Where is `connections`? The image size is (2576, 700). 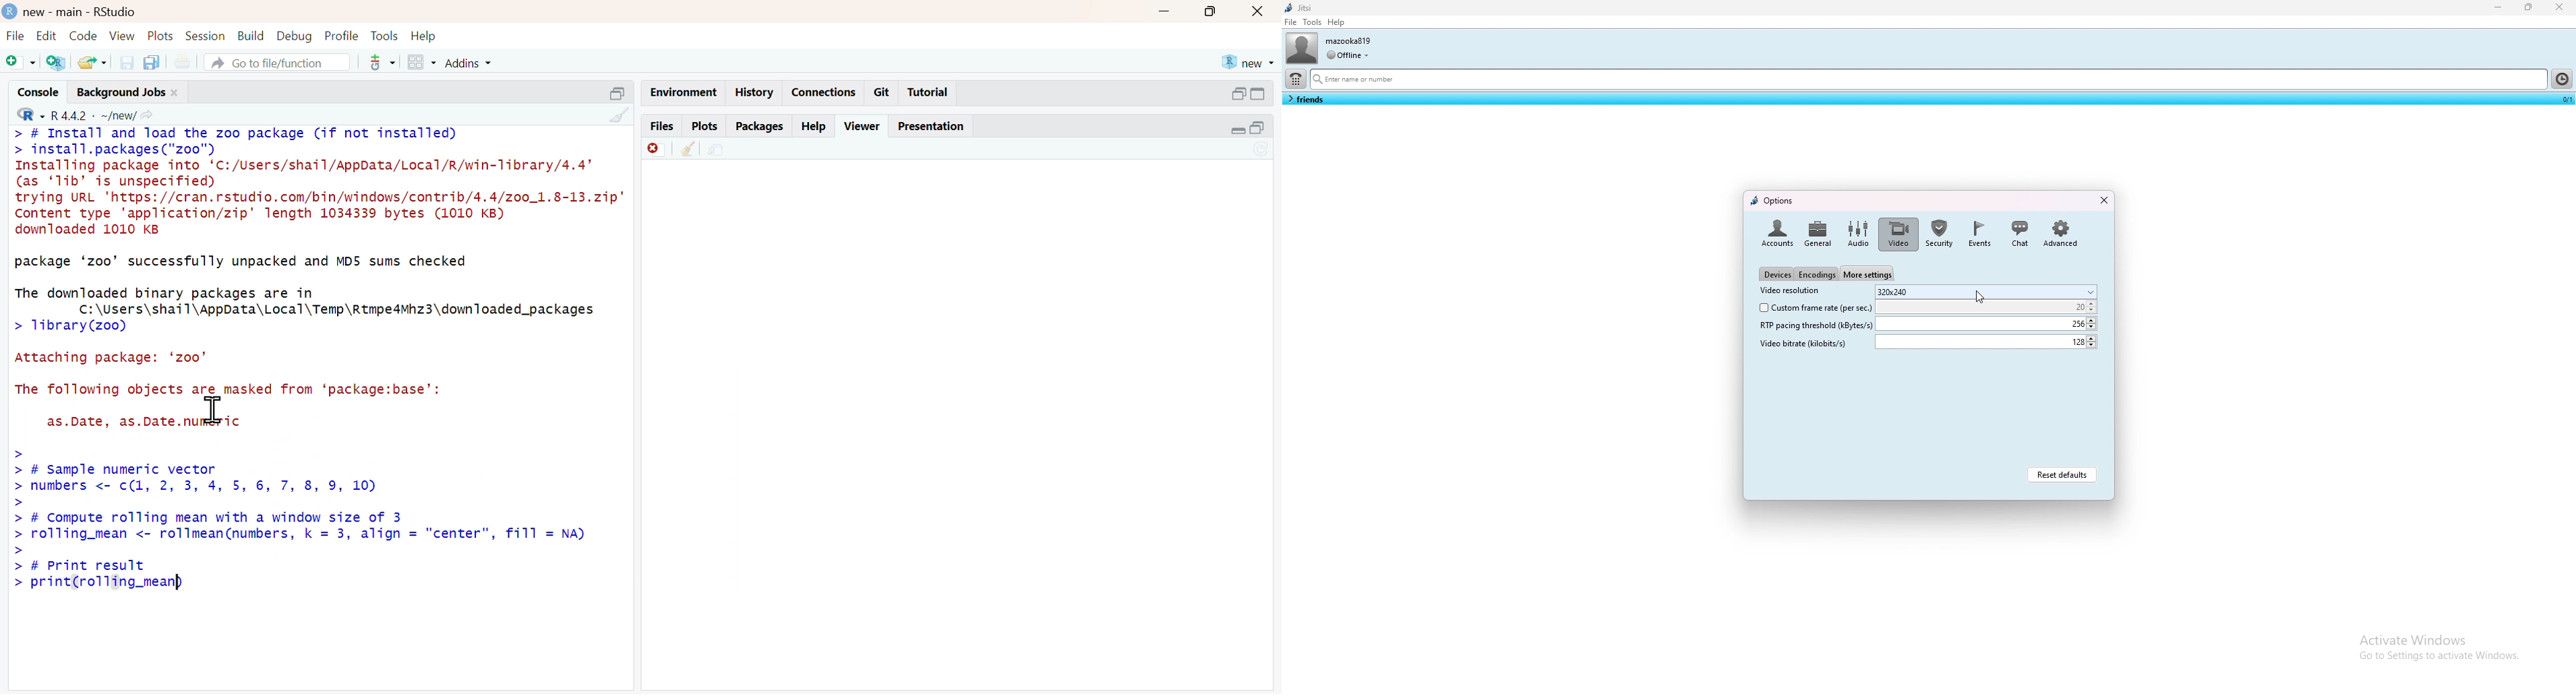 connections is located at coordinates (821, 92).